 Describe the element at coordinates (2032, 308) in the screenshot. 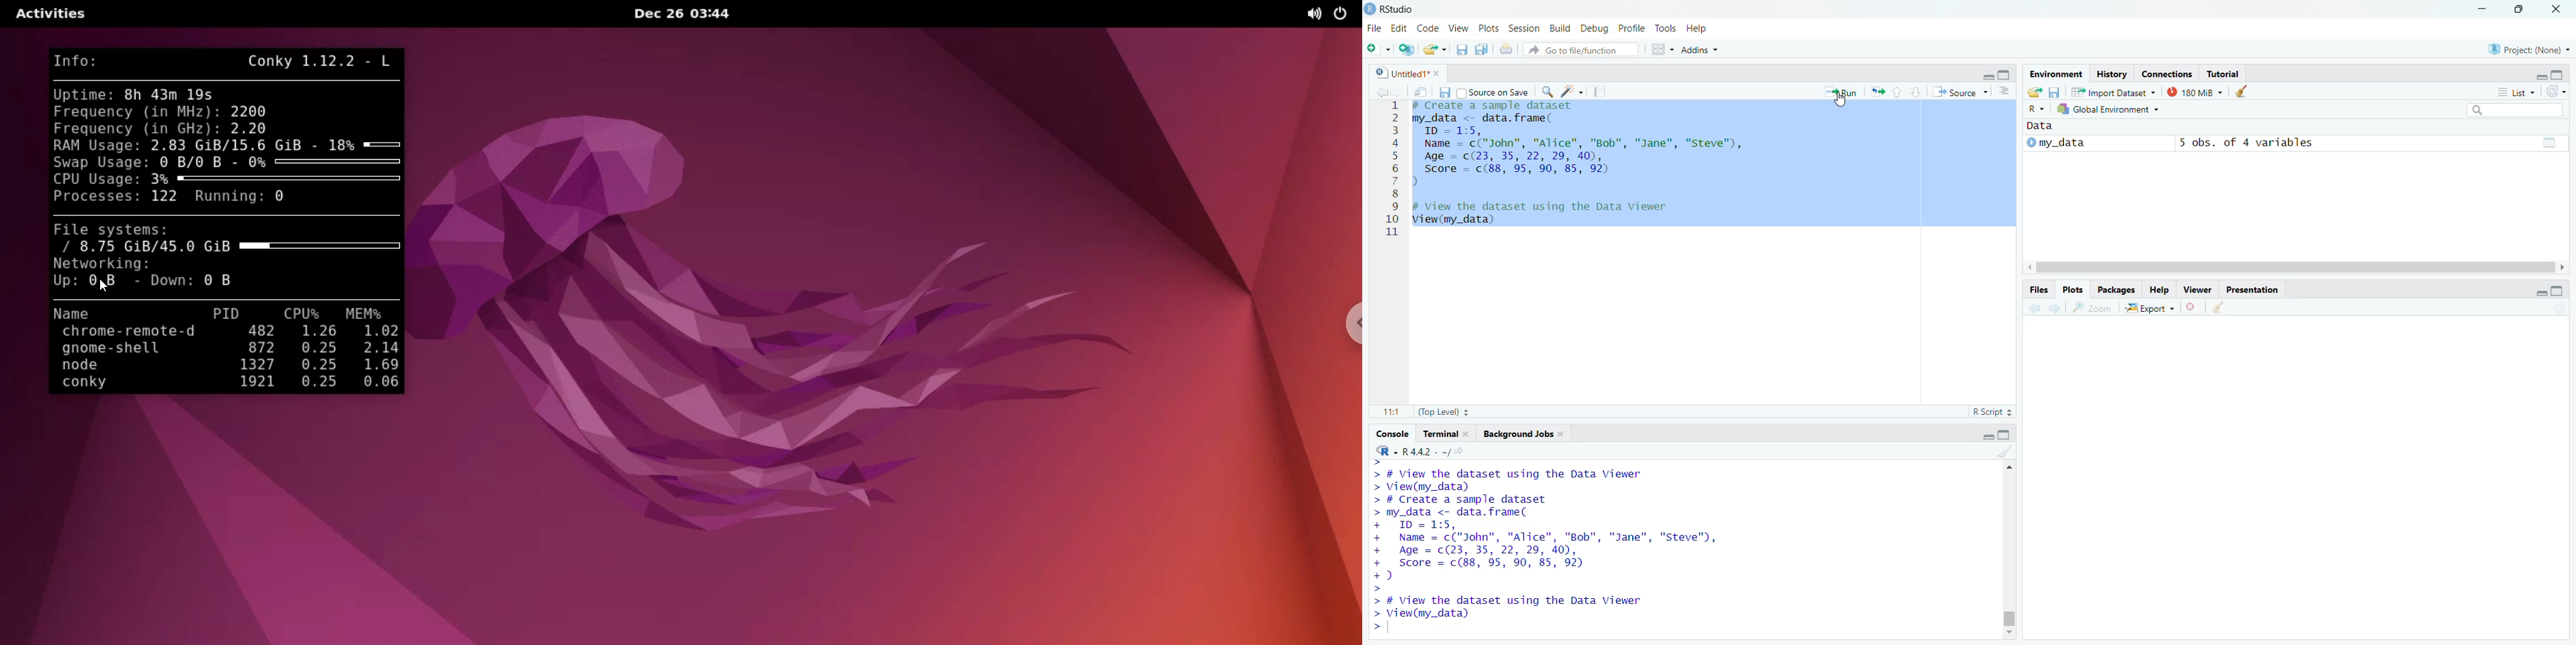

I see `Back ` at that location.